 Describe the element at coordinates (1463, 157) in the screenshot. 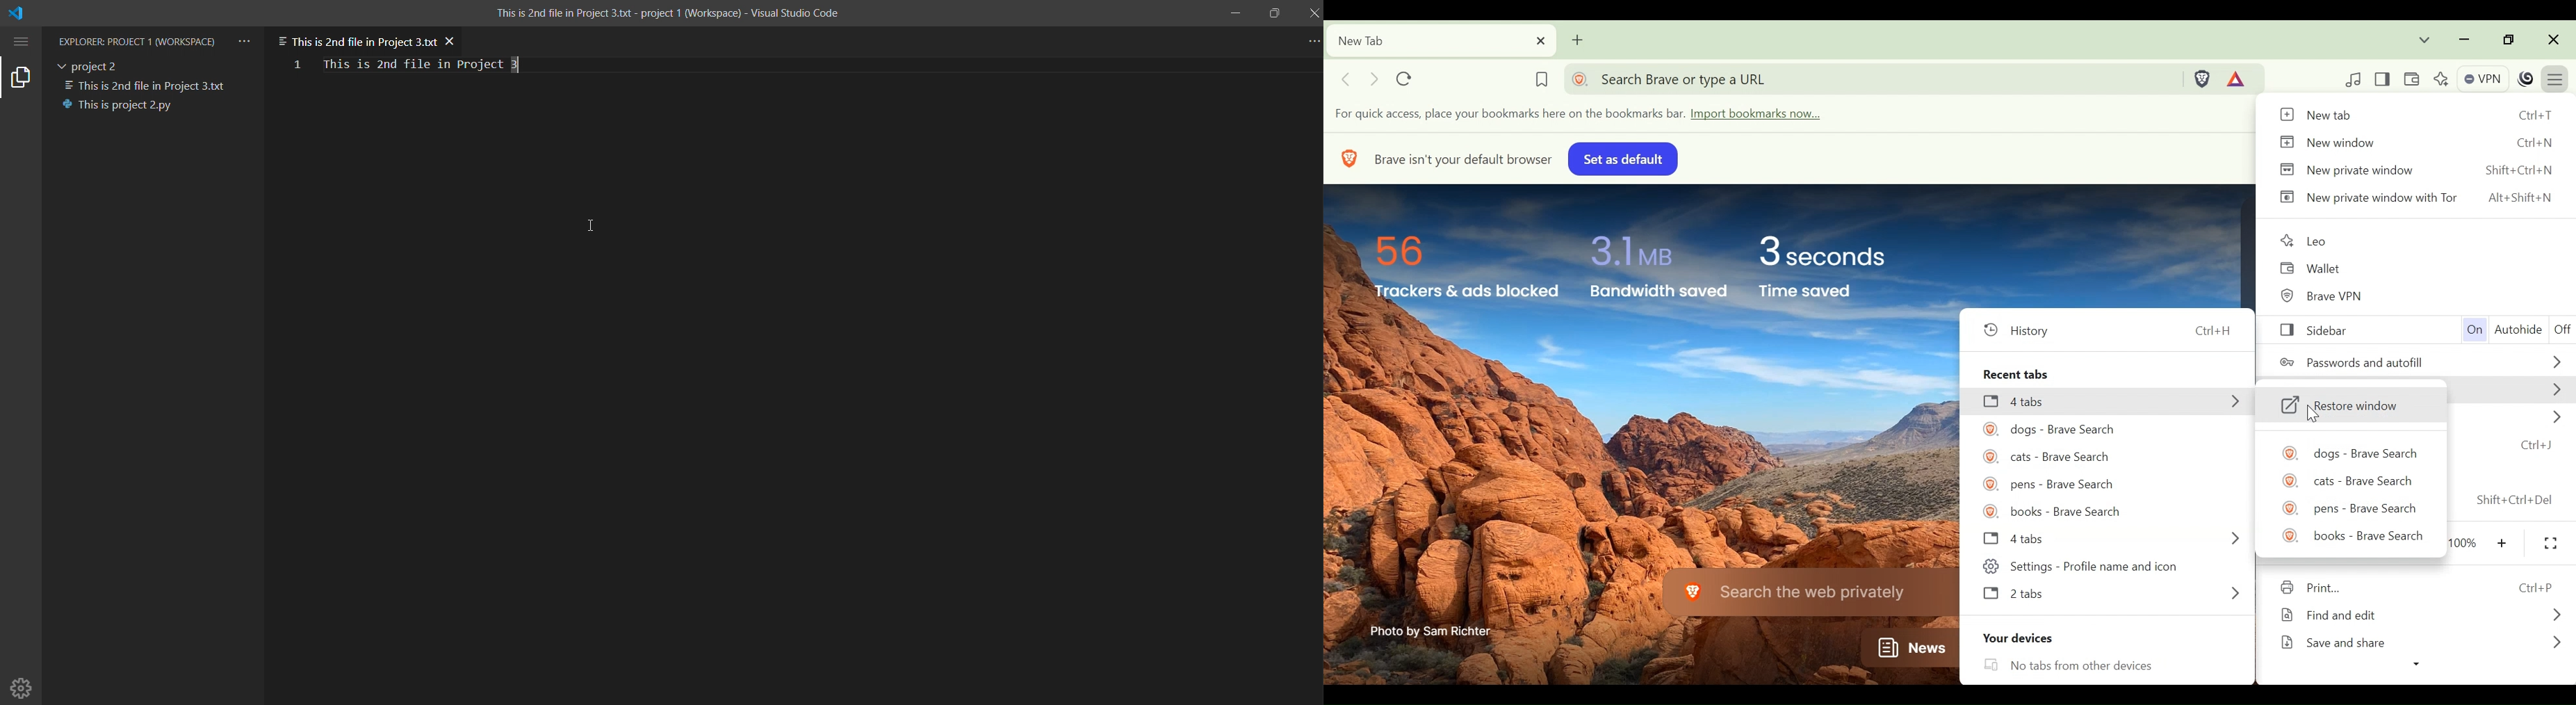

I see `Brave isn't your default browser` at that location.